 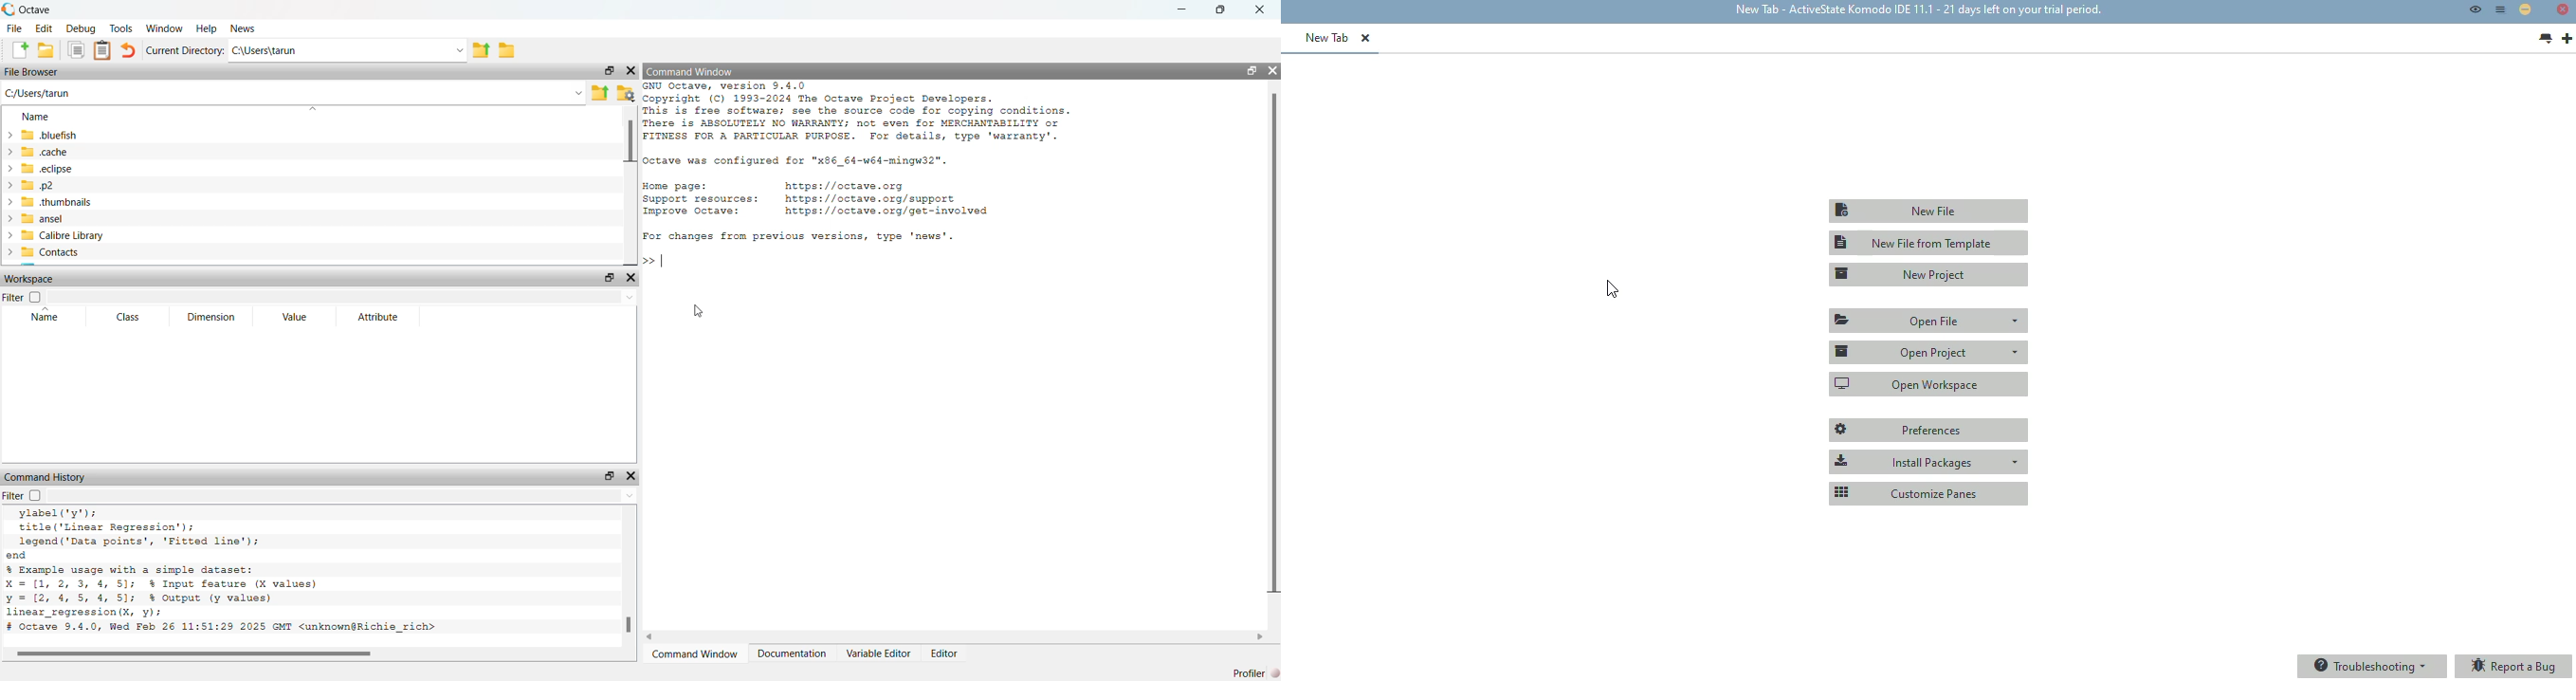 What do you see at coordinates (2564, 10) in the screenshot?
I see `Close` at bounding box center [2564, 10].